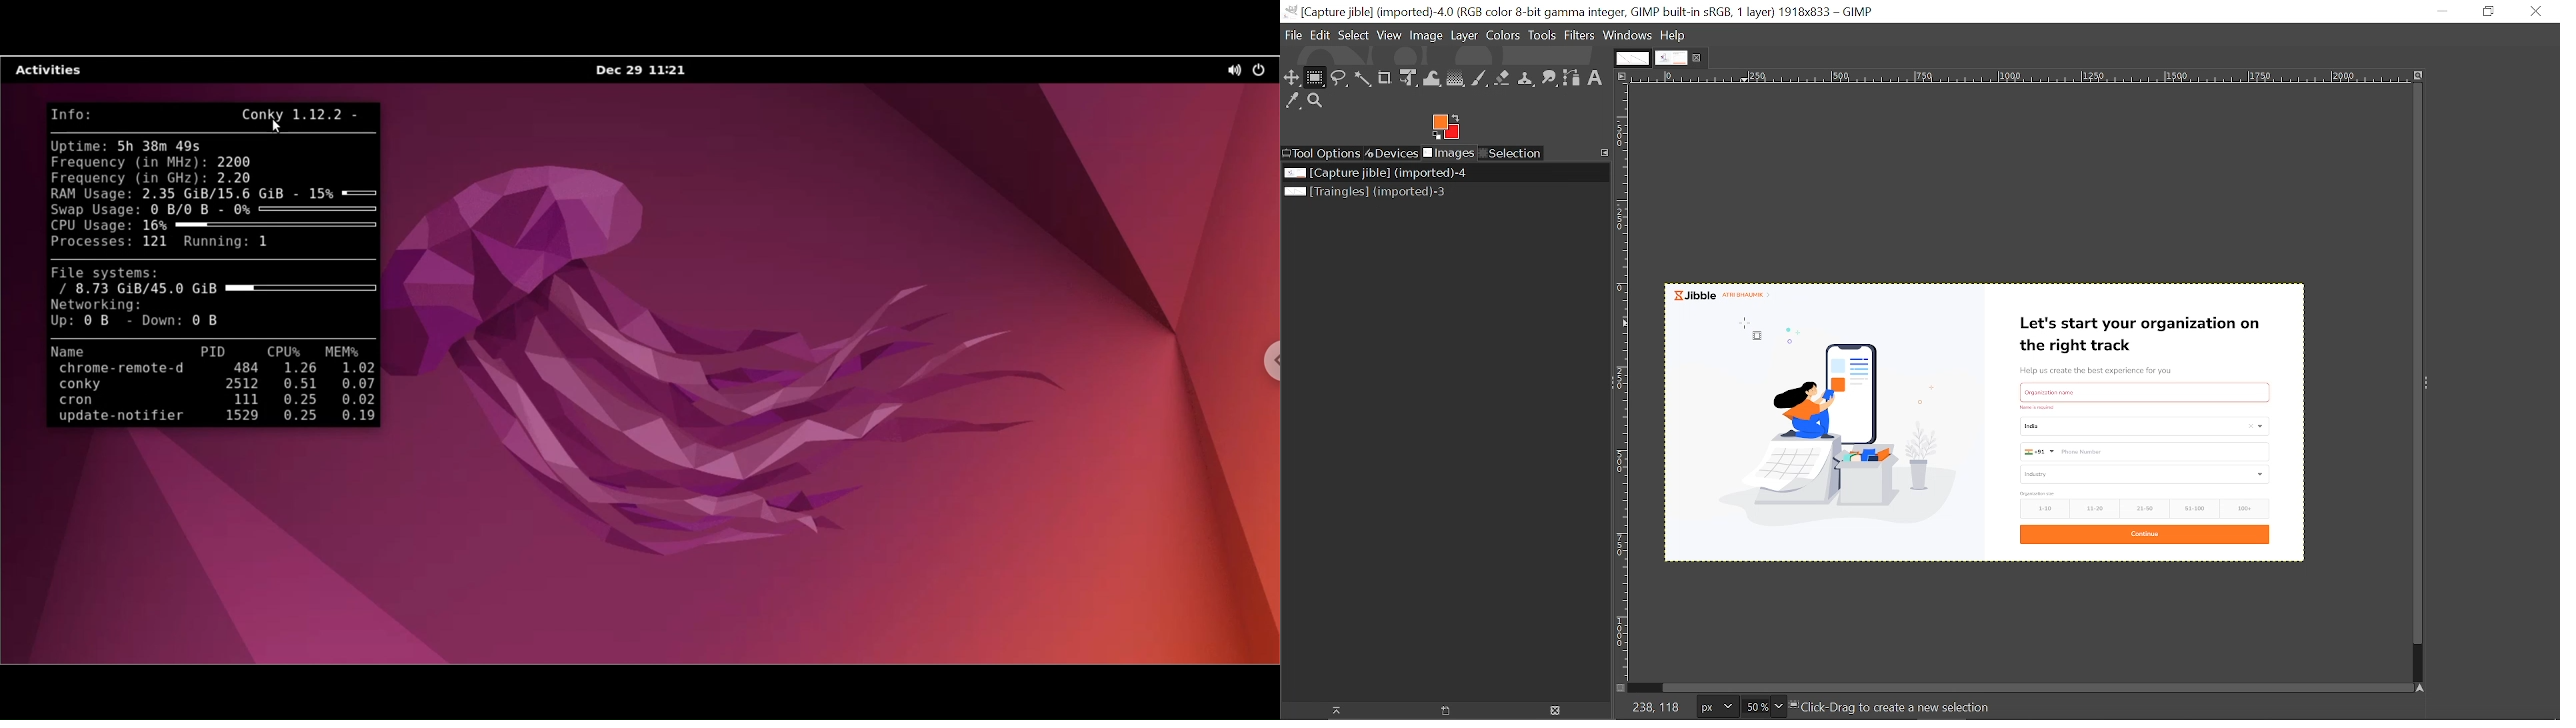 This screenshot has width=2576, height=728. I want to click on Paths tool, so click(1572, 78).